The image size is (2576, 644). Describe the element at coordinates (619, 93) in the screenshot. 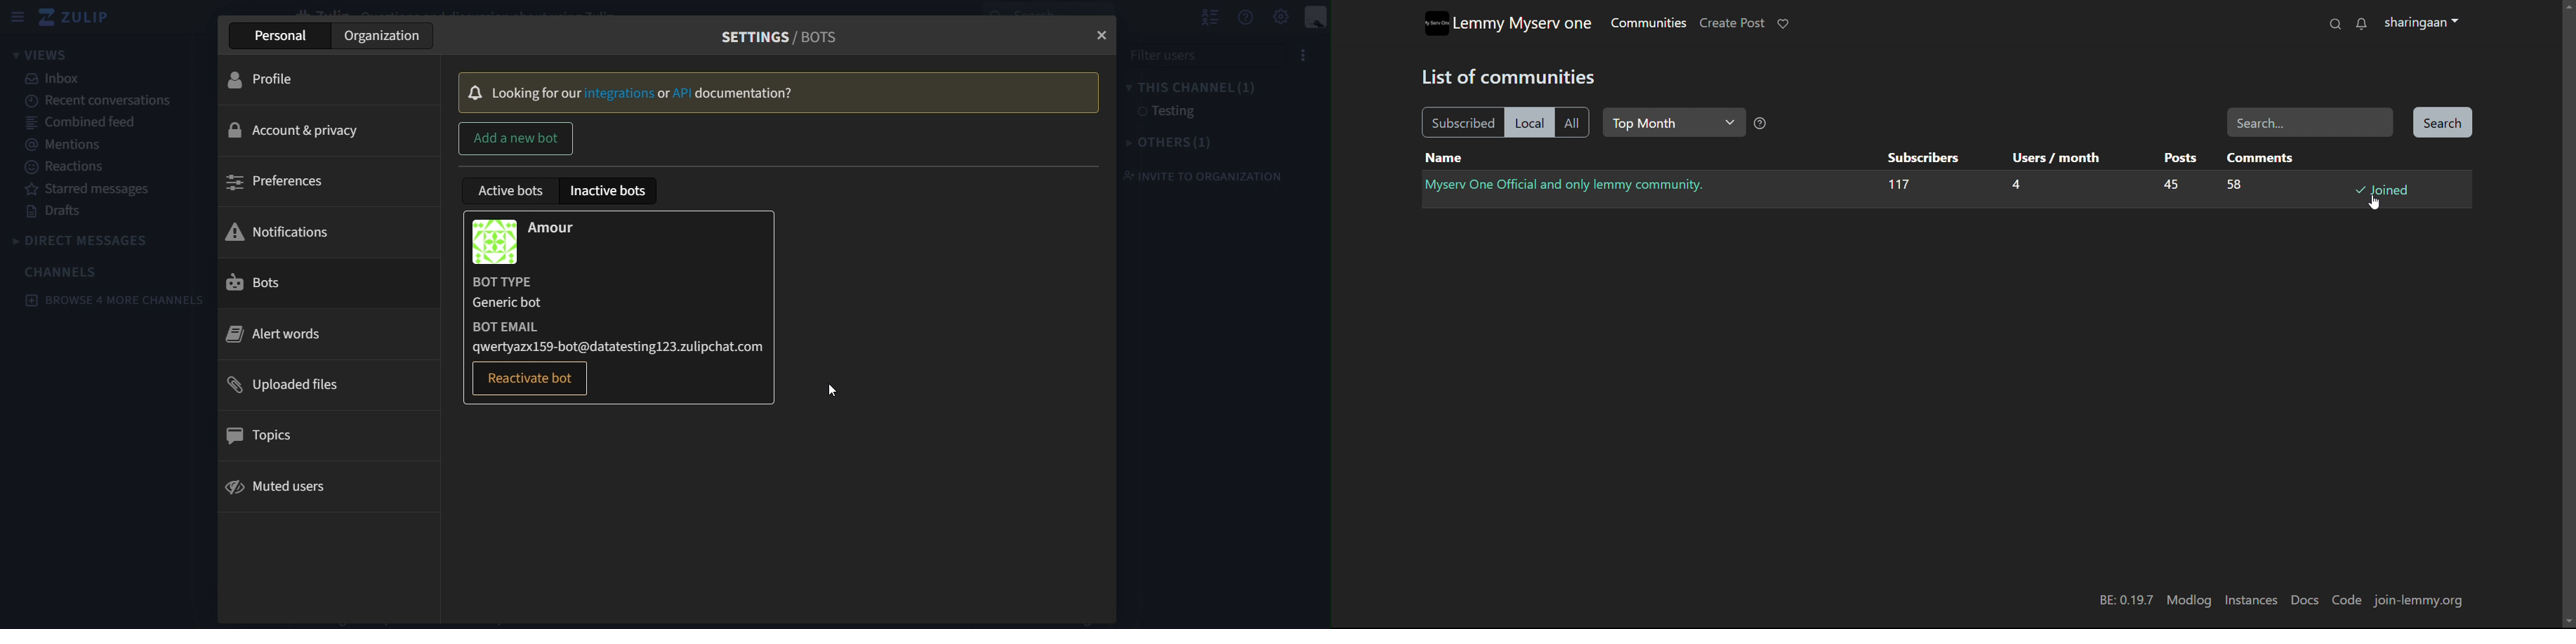

I see `Integrtions` at that location.